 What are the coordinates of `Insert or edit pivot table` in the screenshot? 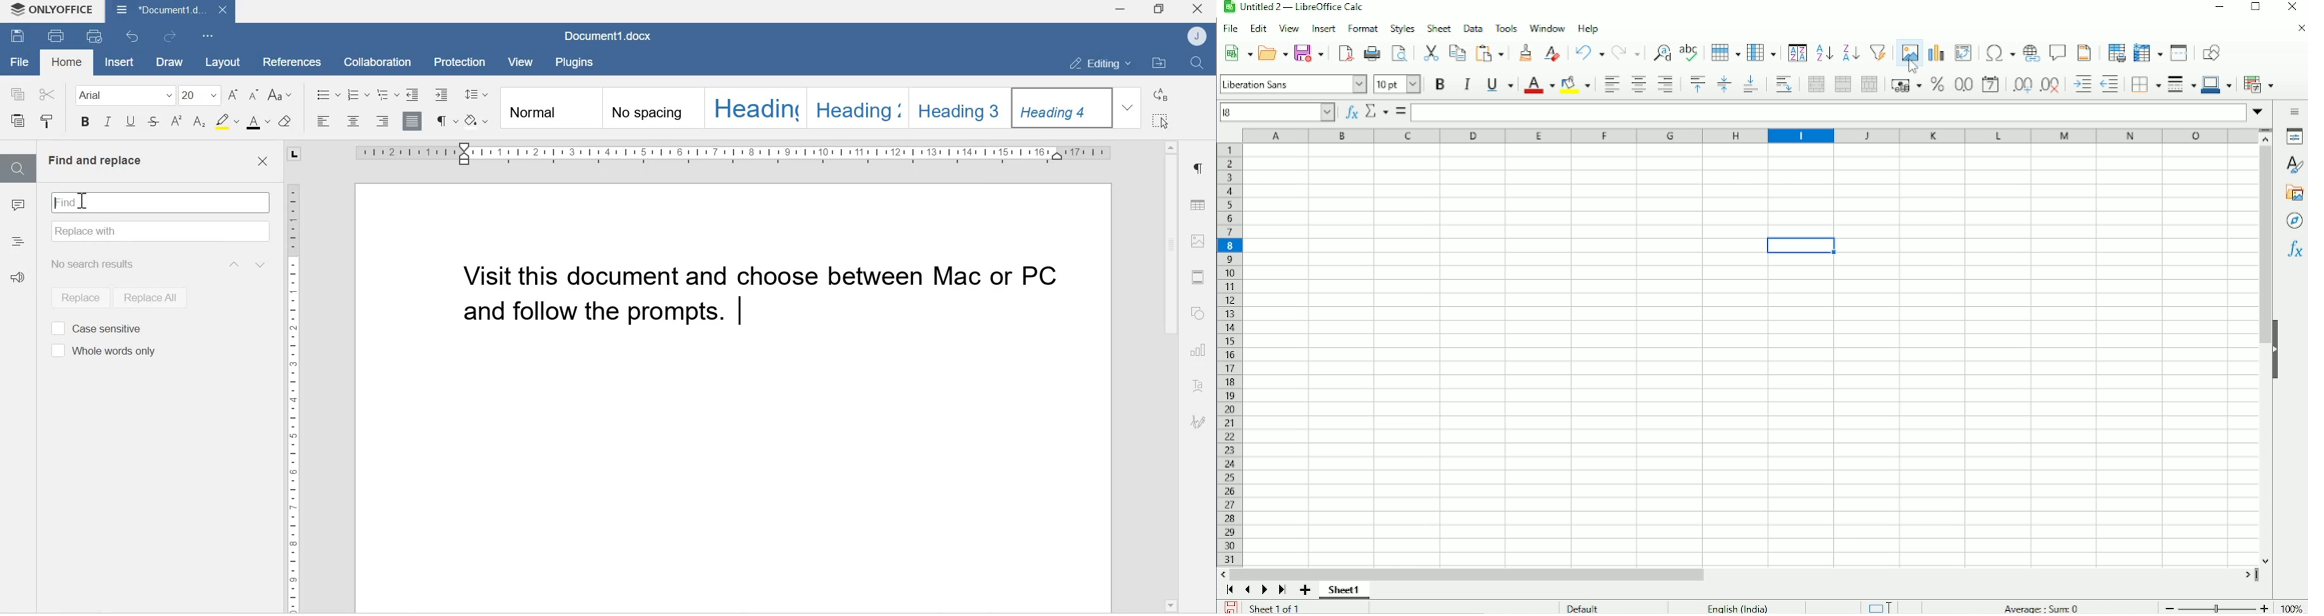 It's located at (1963, 52).